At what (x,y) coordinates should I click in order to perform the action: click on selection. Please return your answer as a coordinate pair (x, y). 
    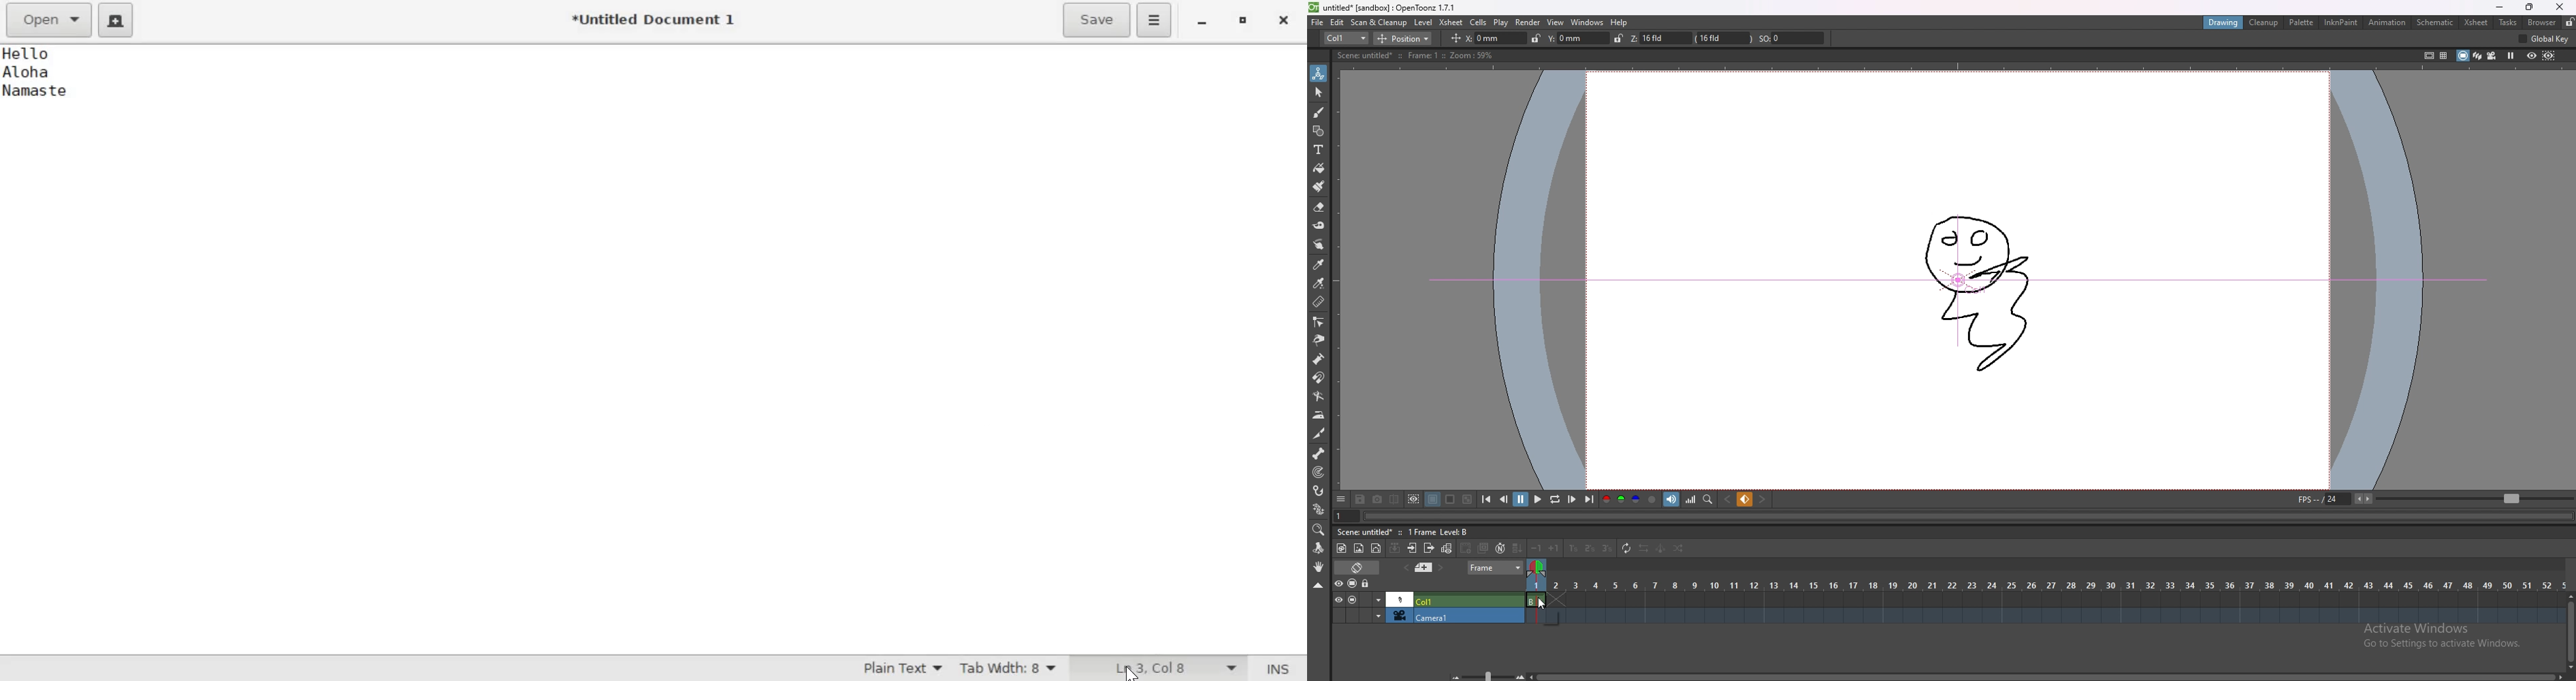
    Looking at the image, I should click on (1319, 93).